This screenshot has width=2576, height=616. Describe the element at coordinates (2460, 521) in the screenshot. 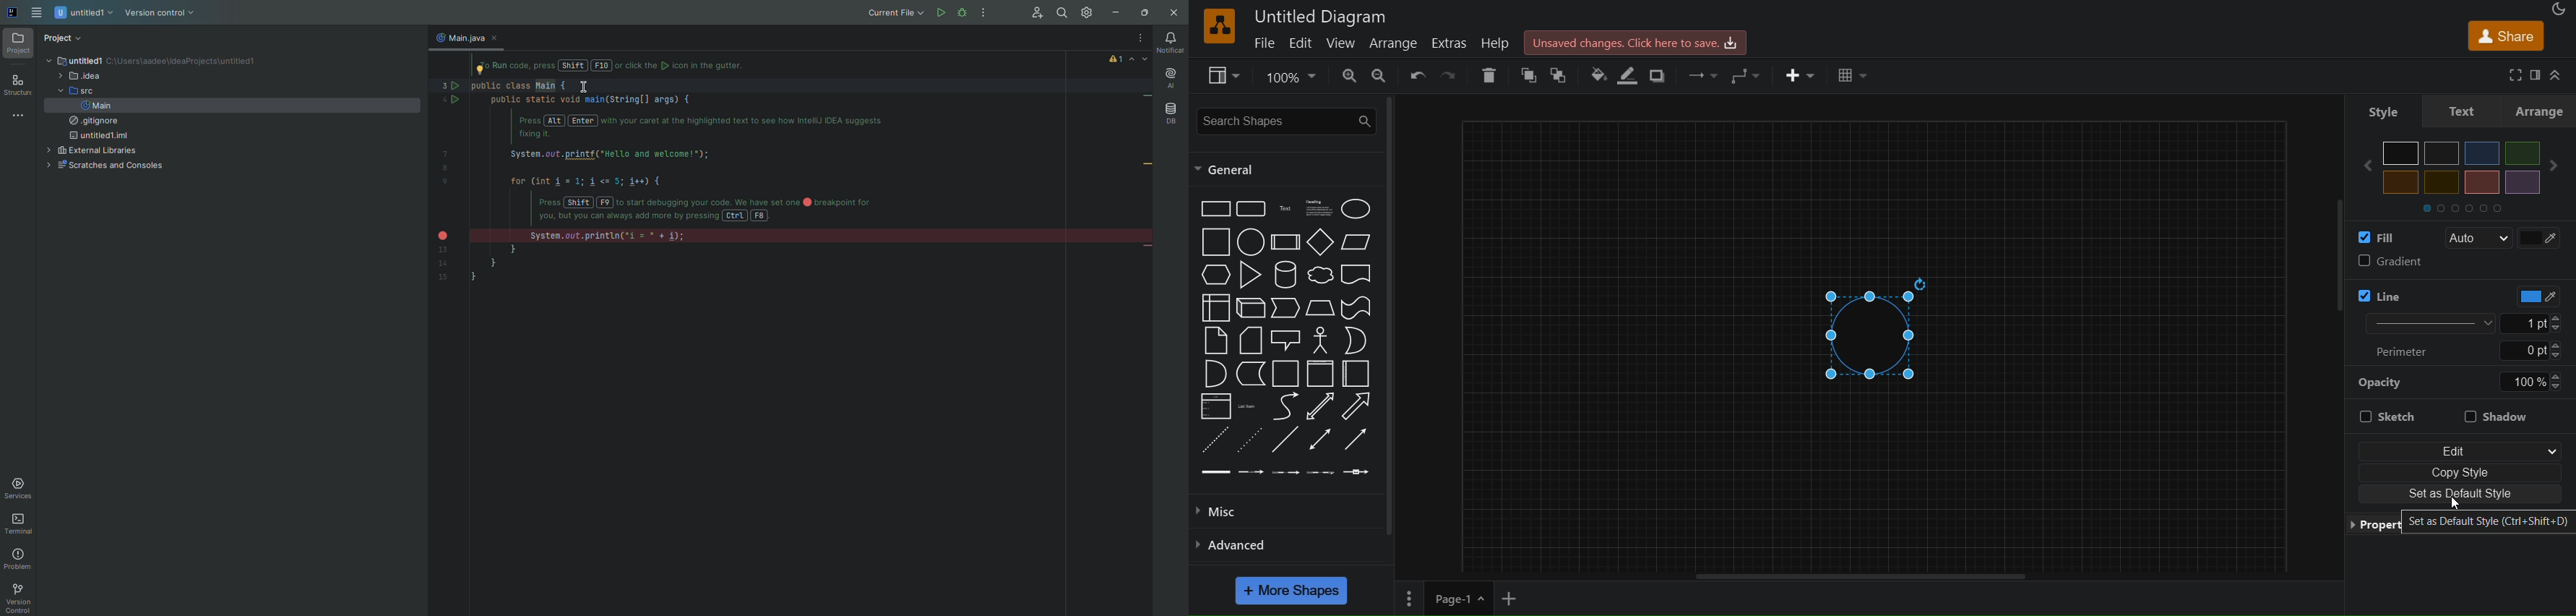

I see `property - set as default style` at that location.